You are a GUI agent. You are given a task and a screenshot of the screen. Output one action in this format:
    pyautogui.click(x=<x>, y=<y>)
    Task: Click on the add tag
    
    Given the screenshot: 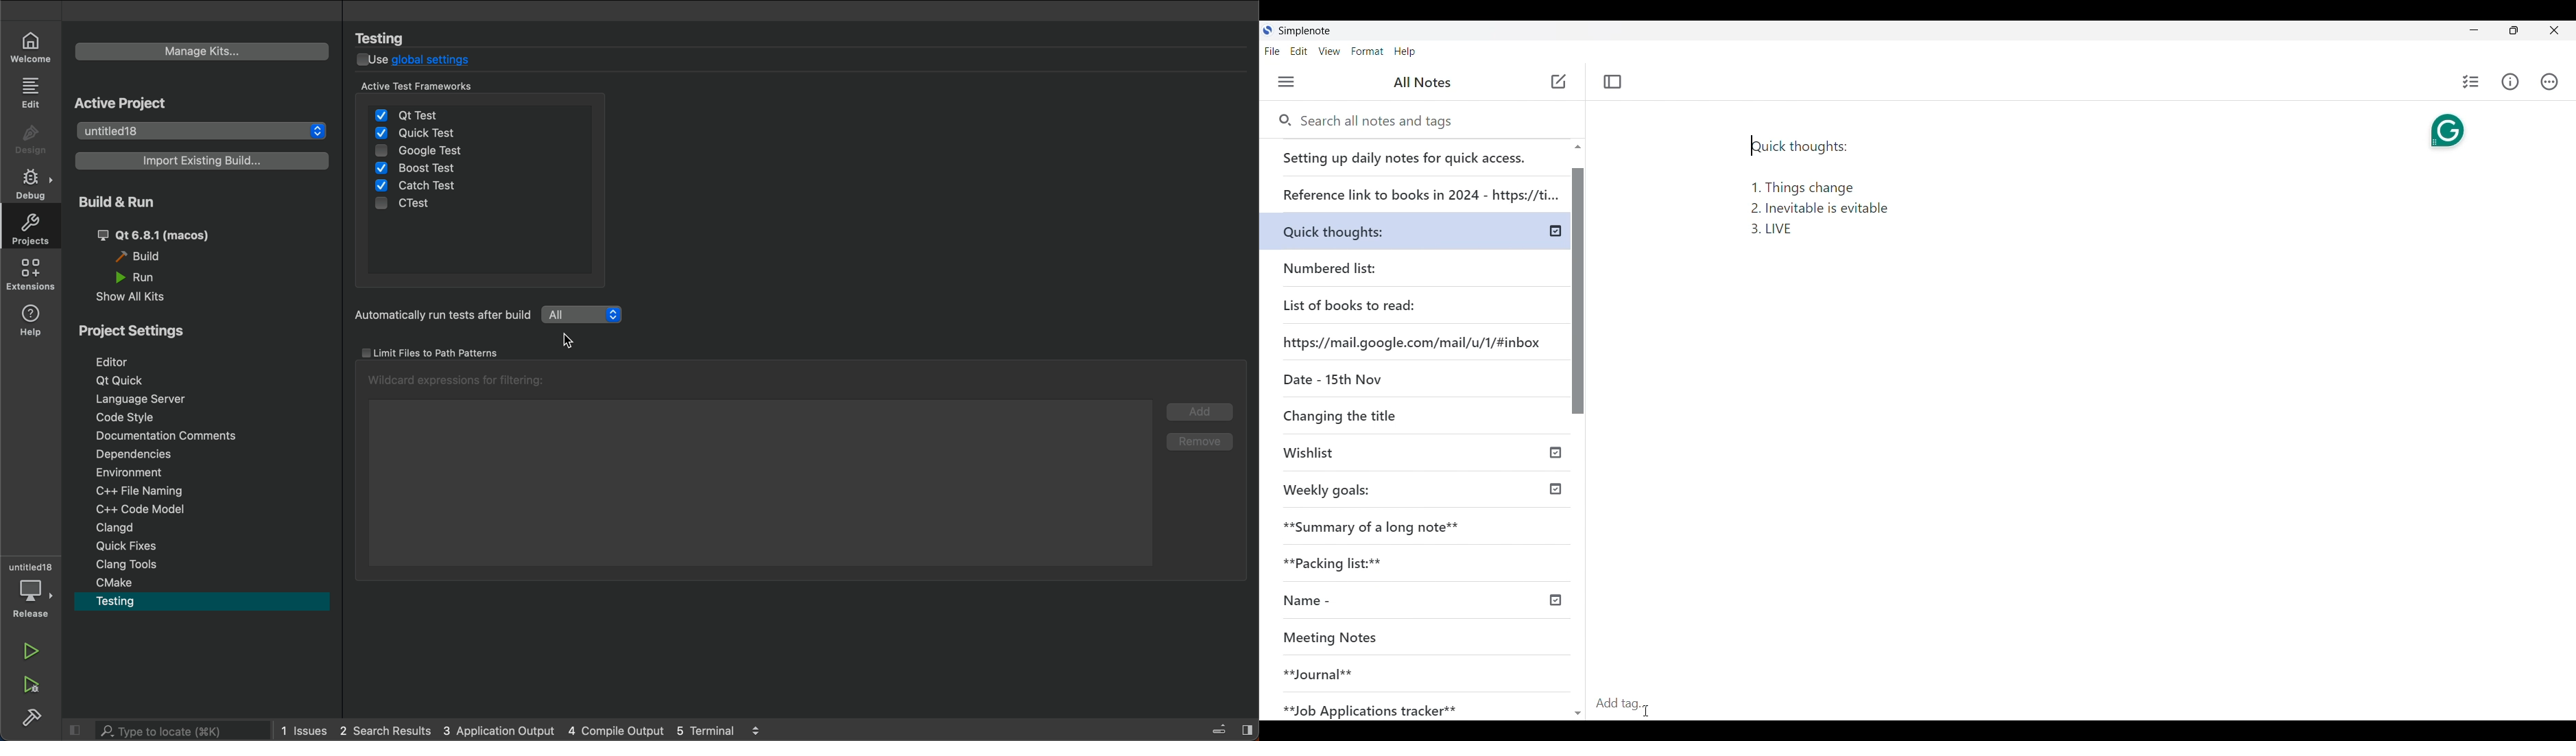 What is the action you would take?
    pyautogui.click(x=1630, y=702)
    